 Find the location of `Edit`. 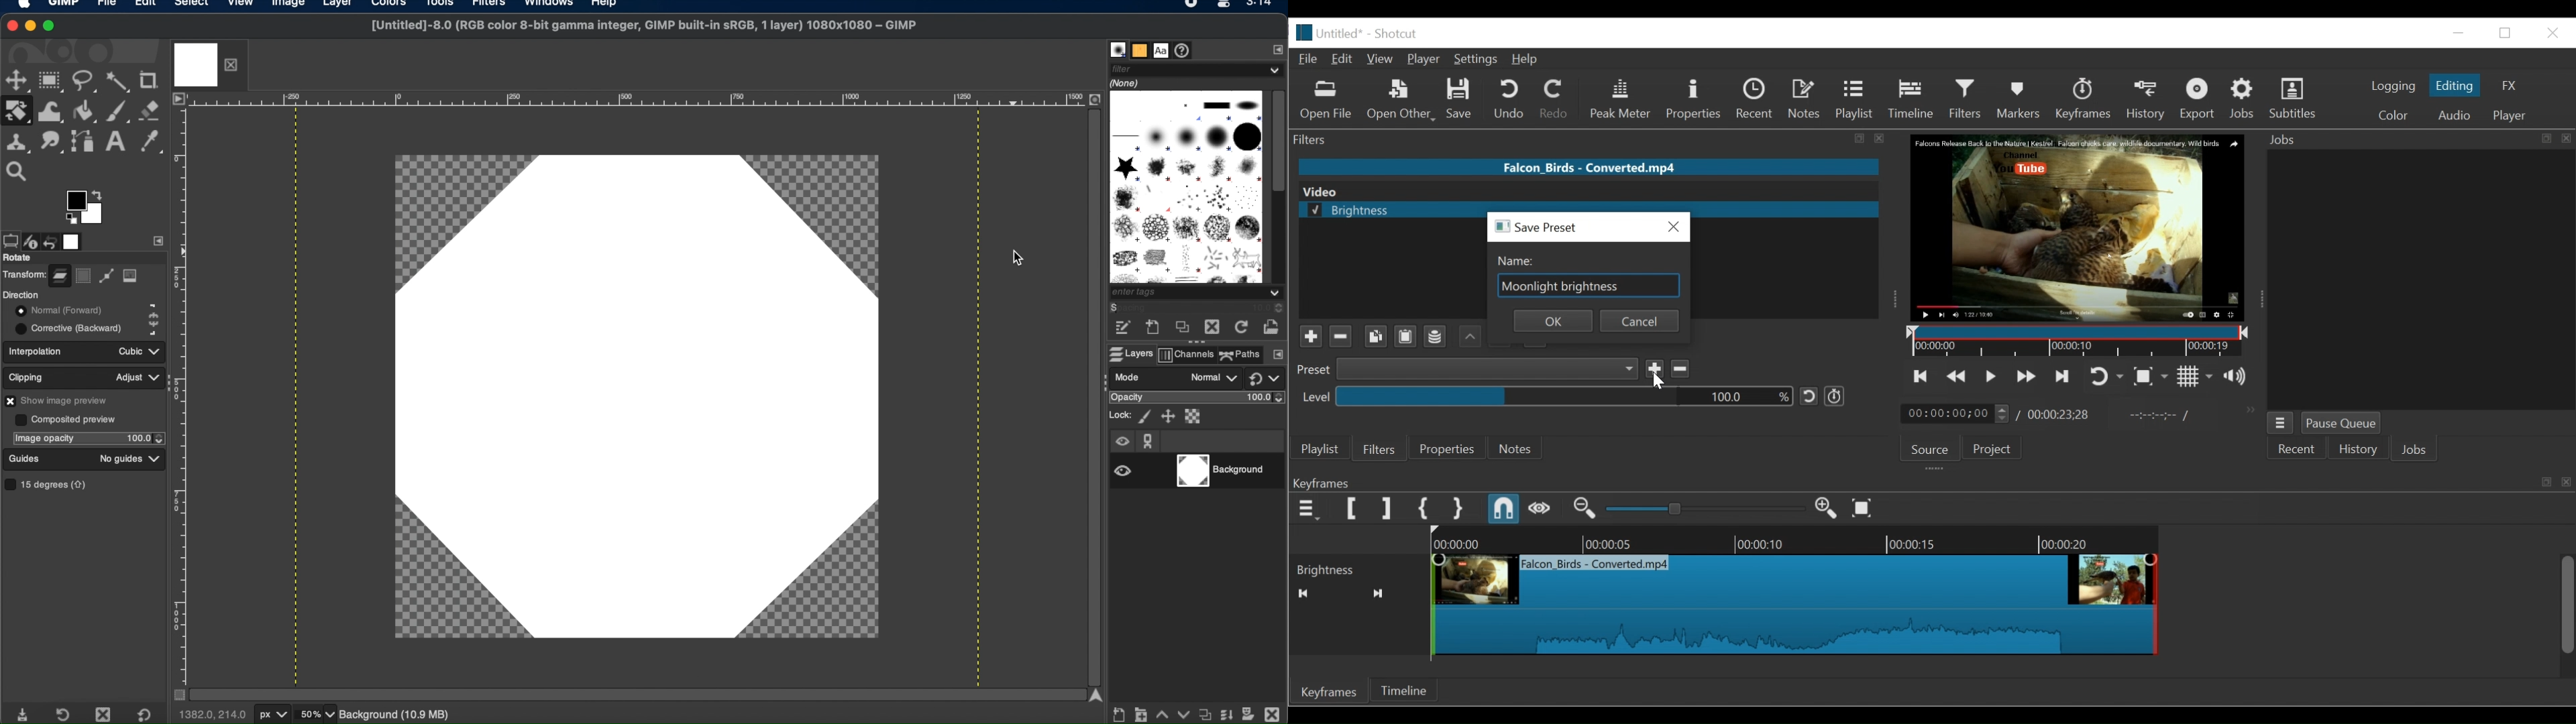

Edit is located at coordinates (1342, 60).